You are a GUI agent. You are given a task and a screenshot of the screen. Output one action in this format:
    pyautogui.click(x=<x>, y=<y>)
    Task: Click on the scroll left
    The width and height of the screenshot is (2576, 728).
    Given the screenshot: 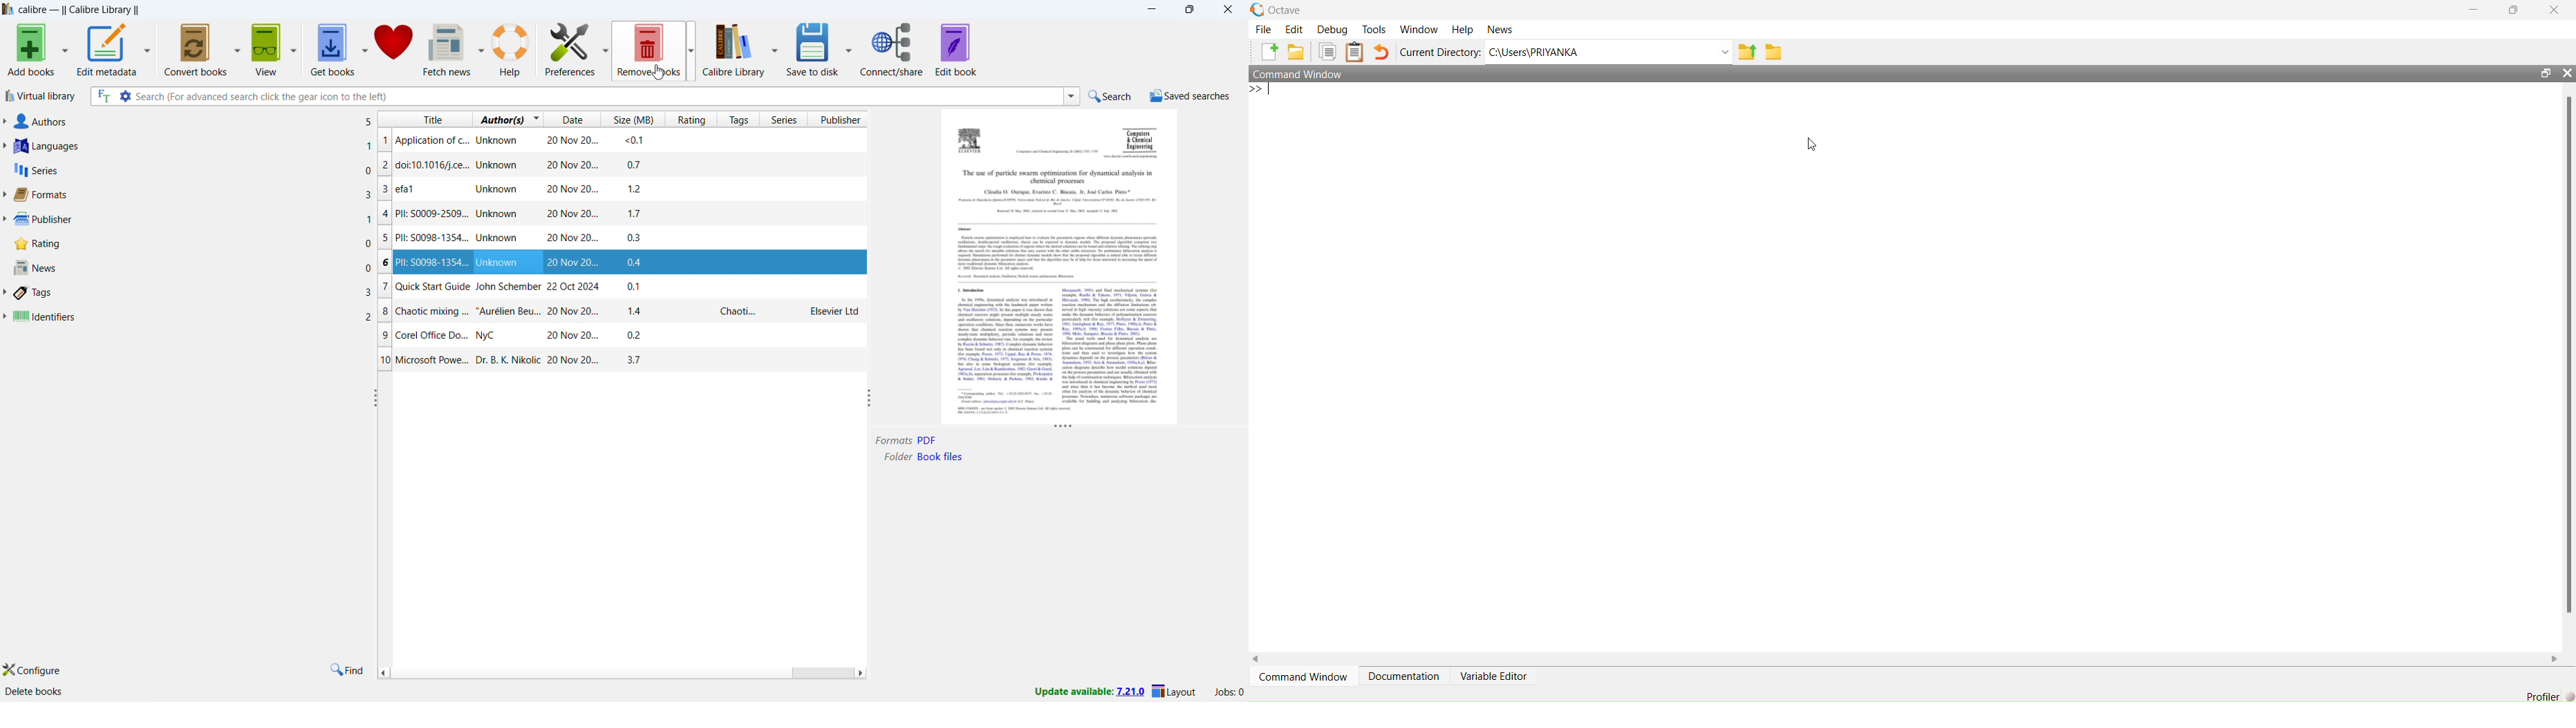 What is the action you would take?
    pyautogui.click(x=382, y=672)
    